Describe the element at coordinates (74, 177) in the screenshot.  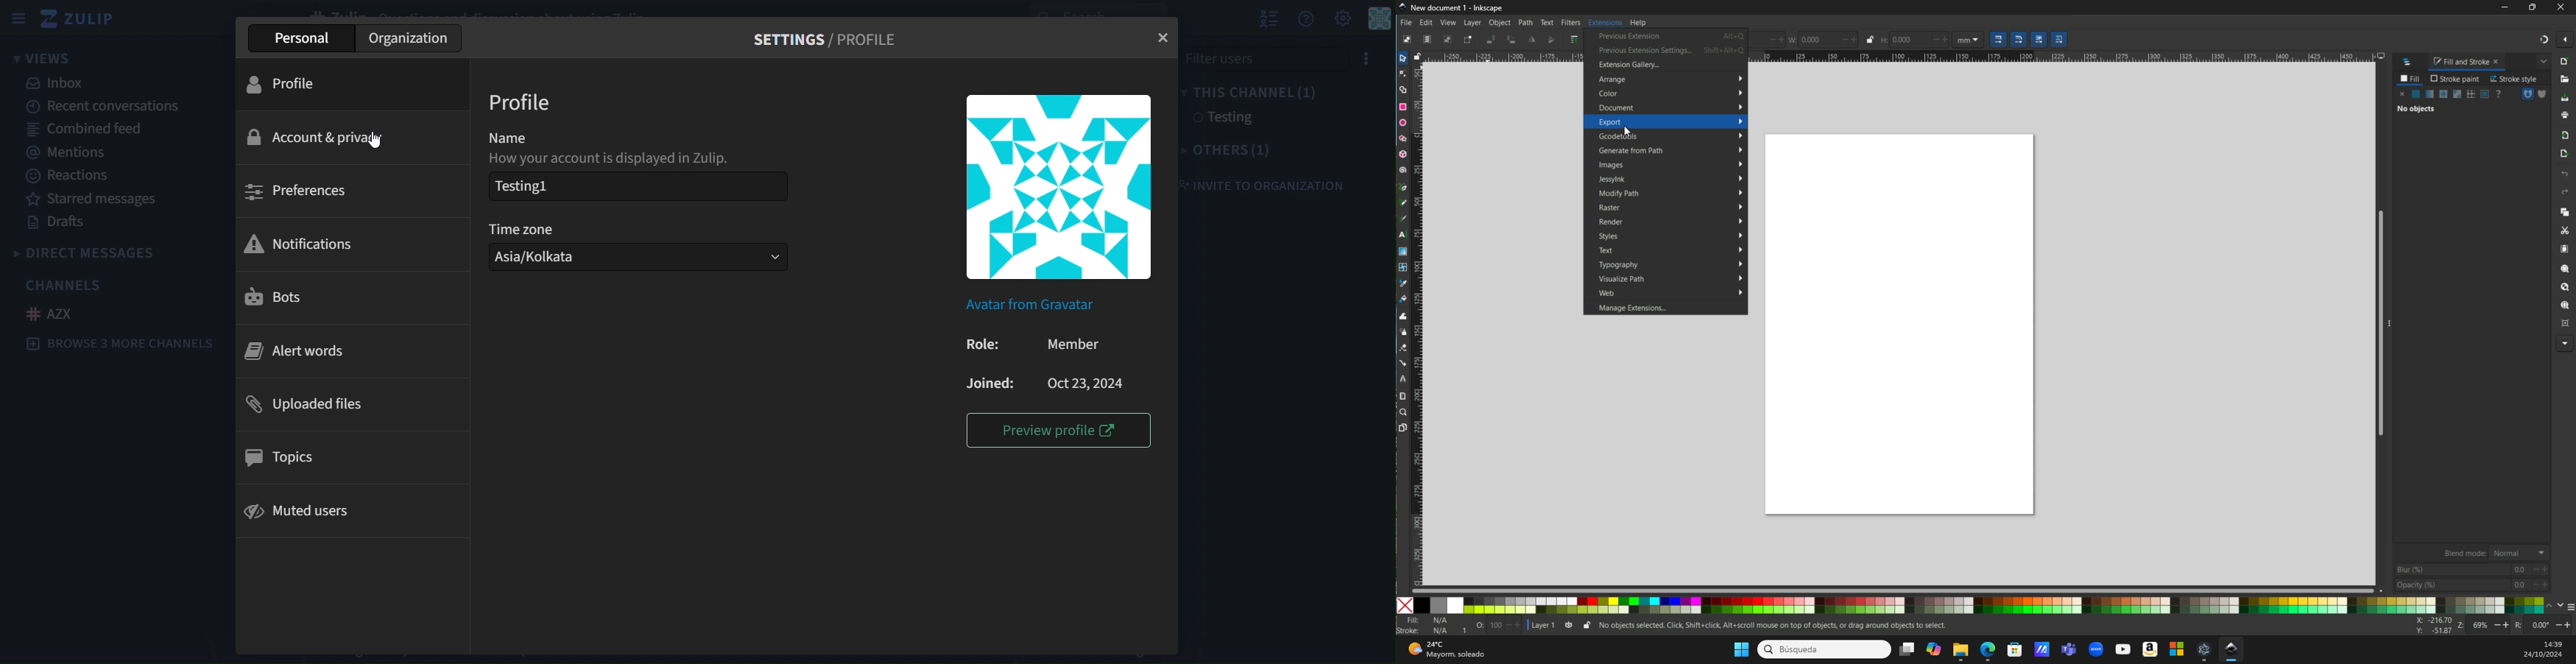
I see `reactions` at that location.